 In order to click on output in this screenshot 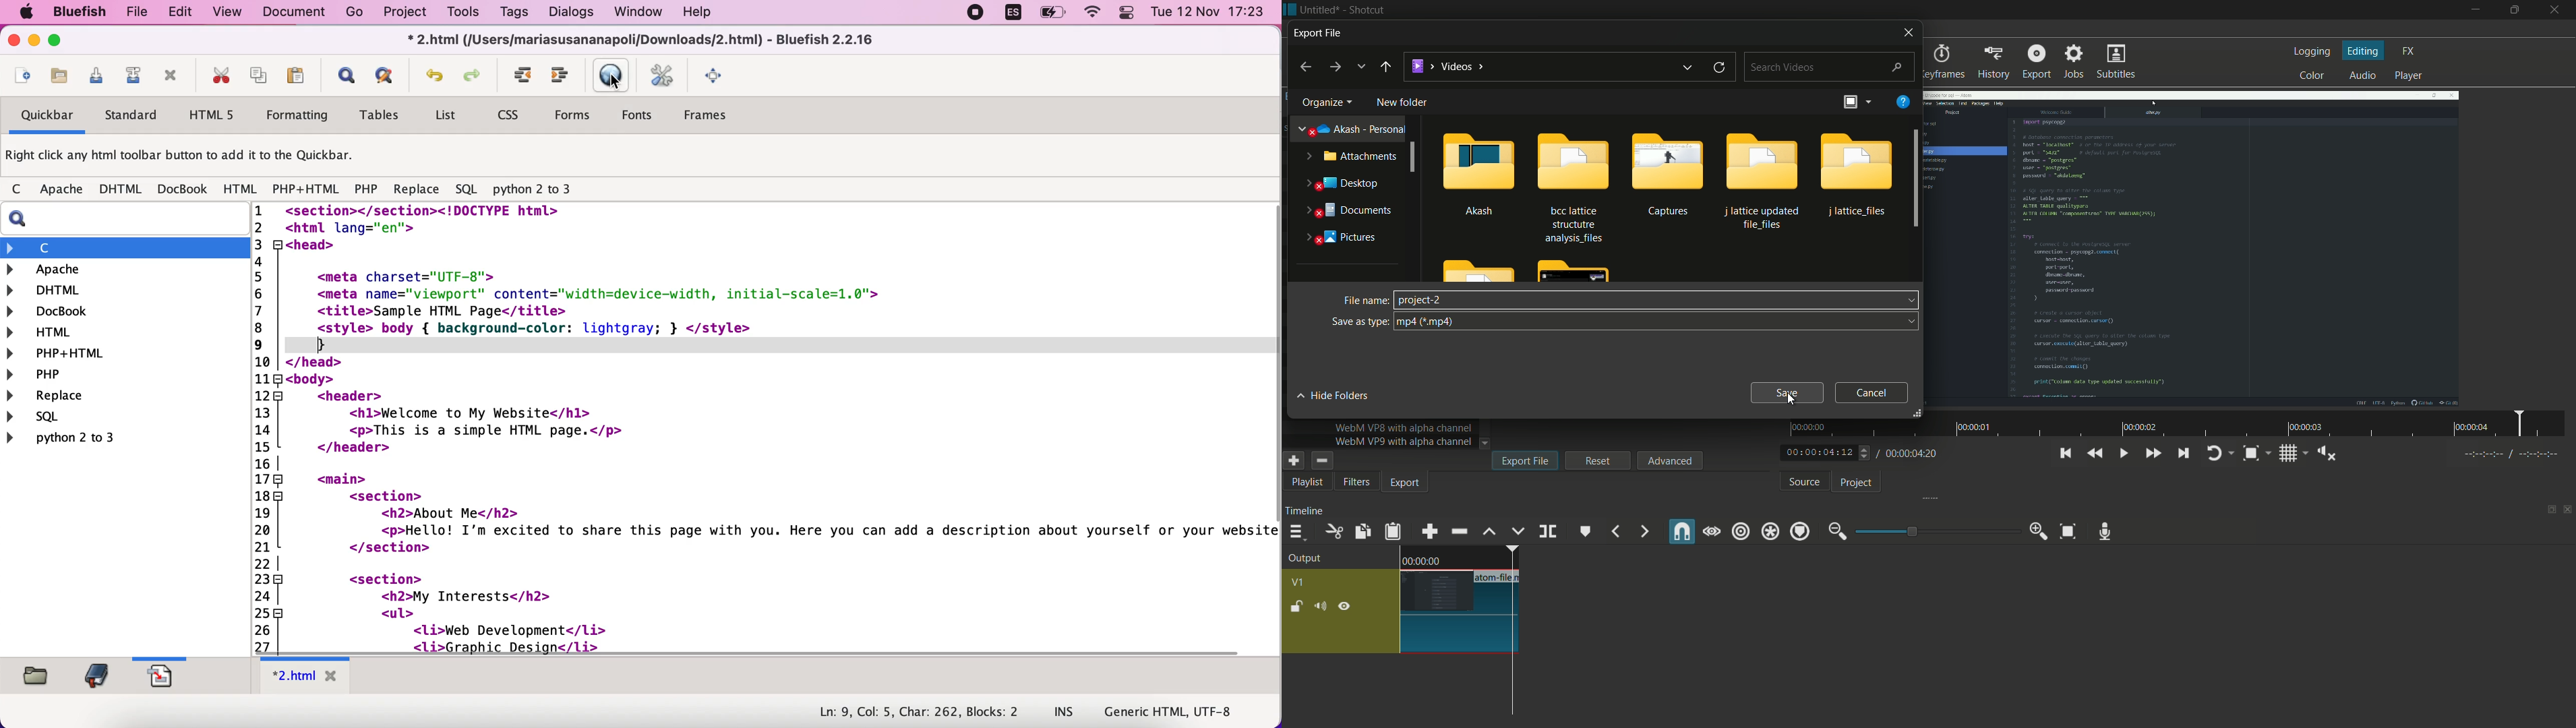, I will do `click(1309, 559)`.